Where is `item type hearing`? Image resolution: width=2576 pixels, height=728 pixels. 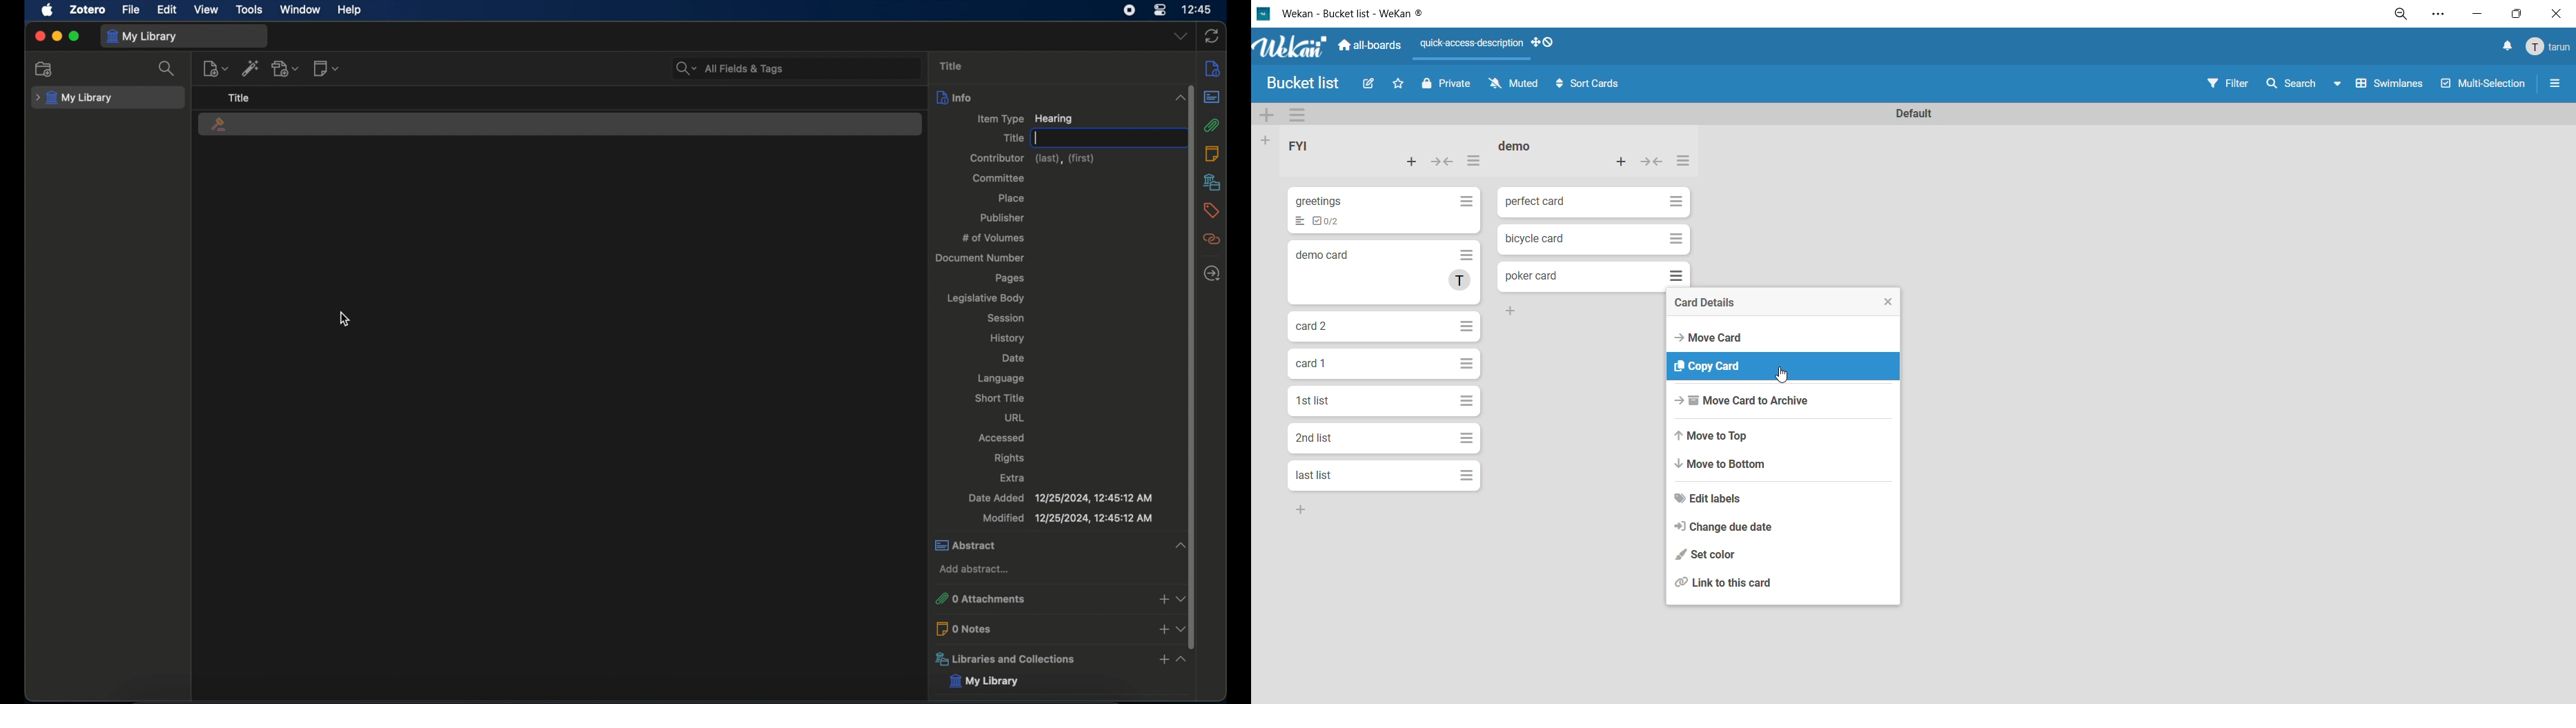
item type hearing is located at coordinates (1025, 119).